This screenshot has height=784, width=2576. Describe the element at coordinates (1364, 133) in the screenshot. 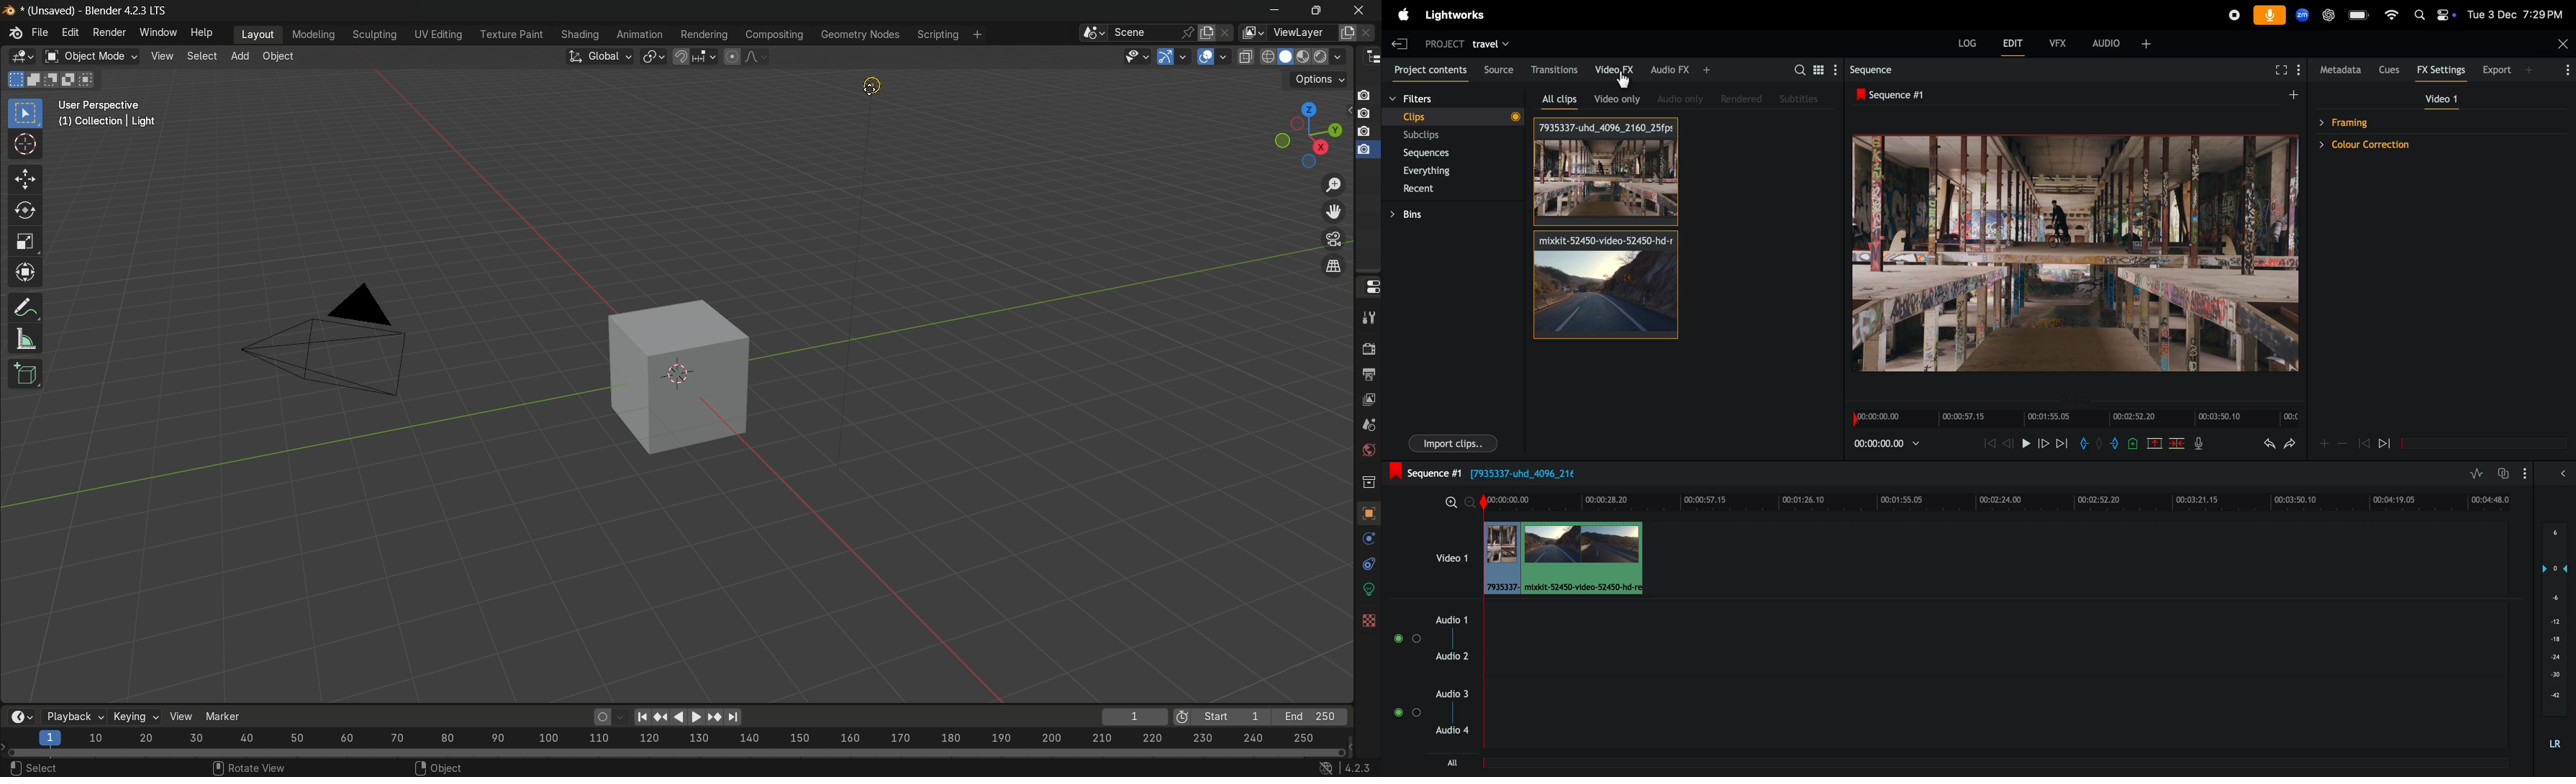

I see `capture` at that location.